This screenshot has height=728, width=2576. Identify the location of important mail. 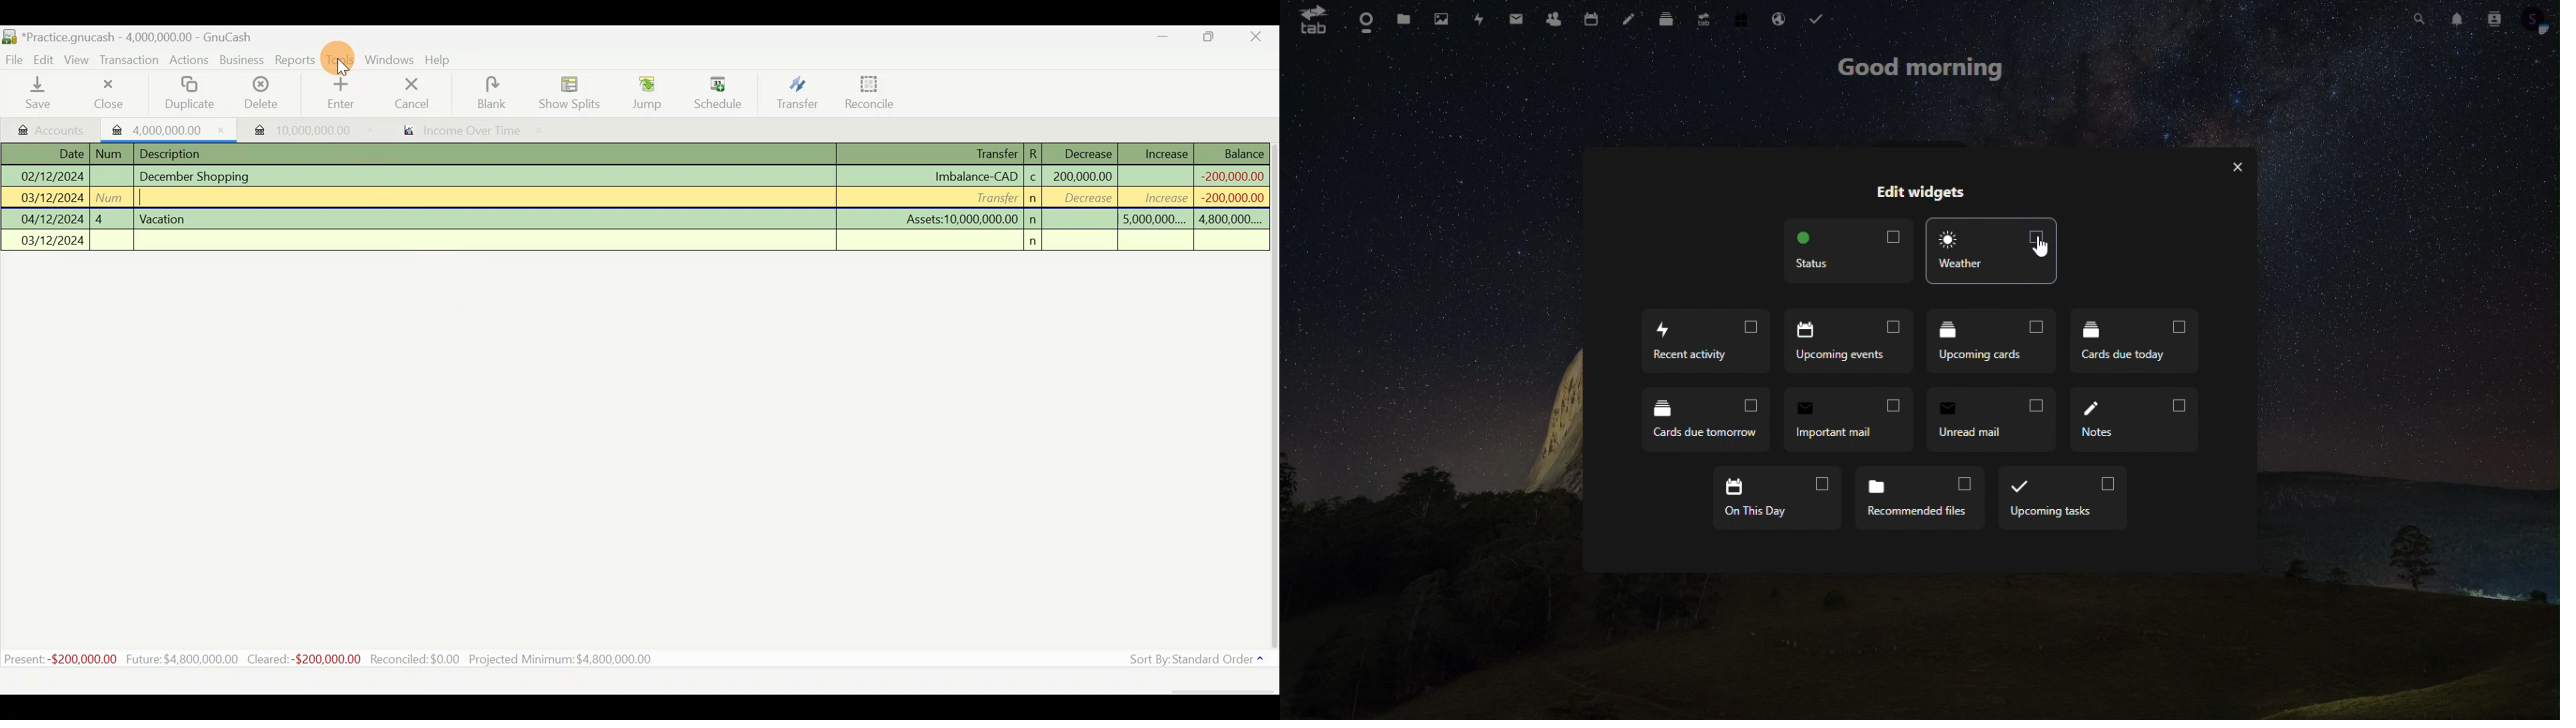
(1852, 419).